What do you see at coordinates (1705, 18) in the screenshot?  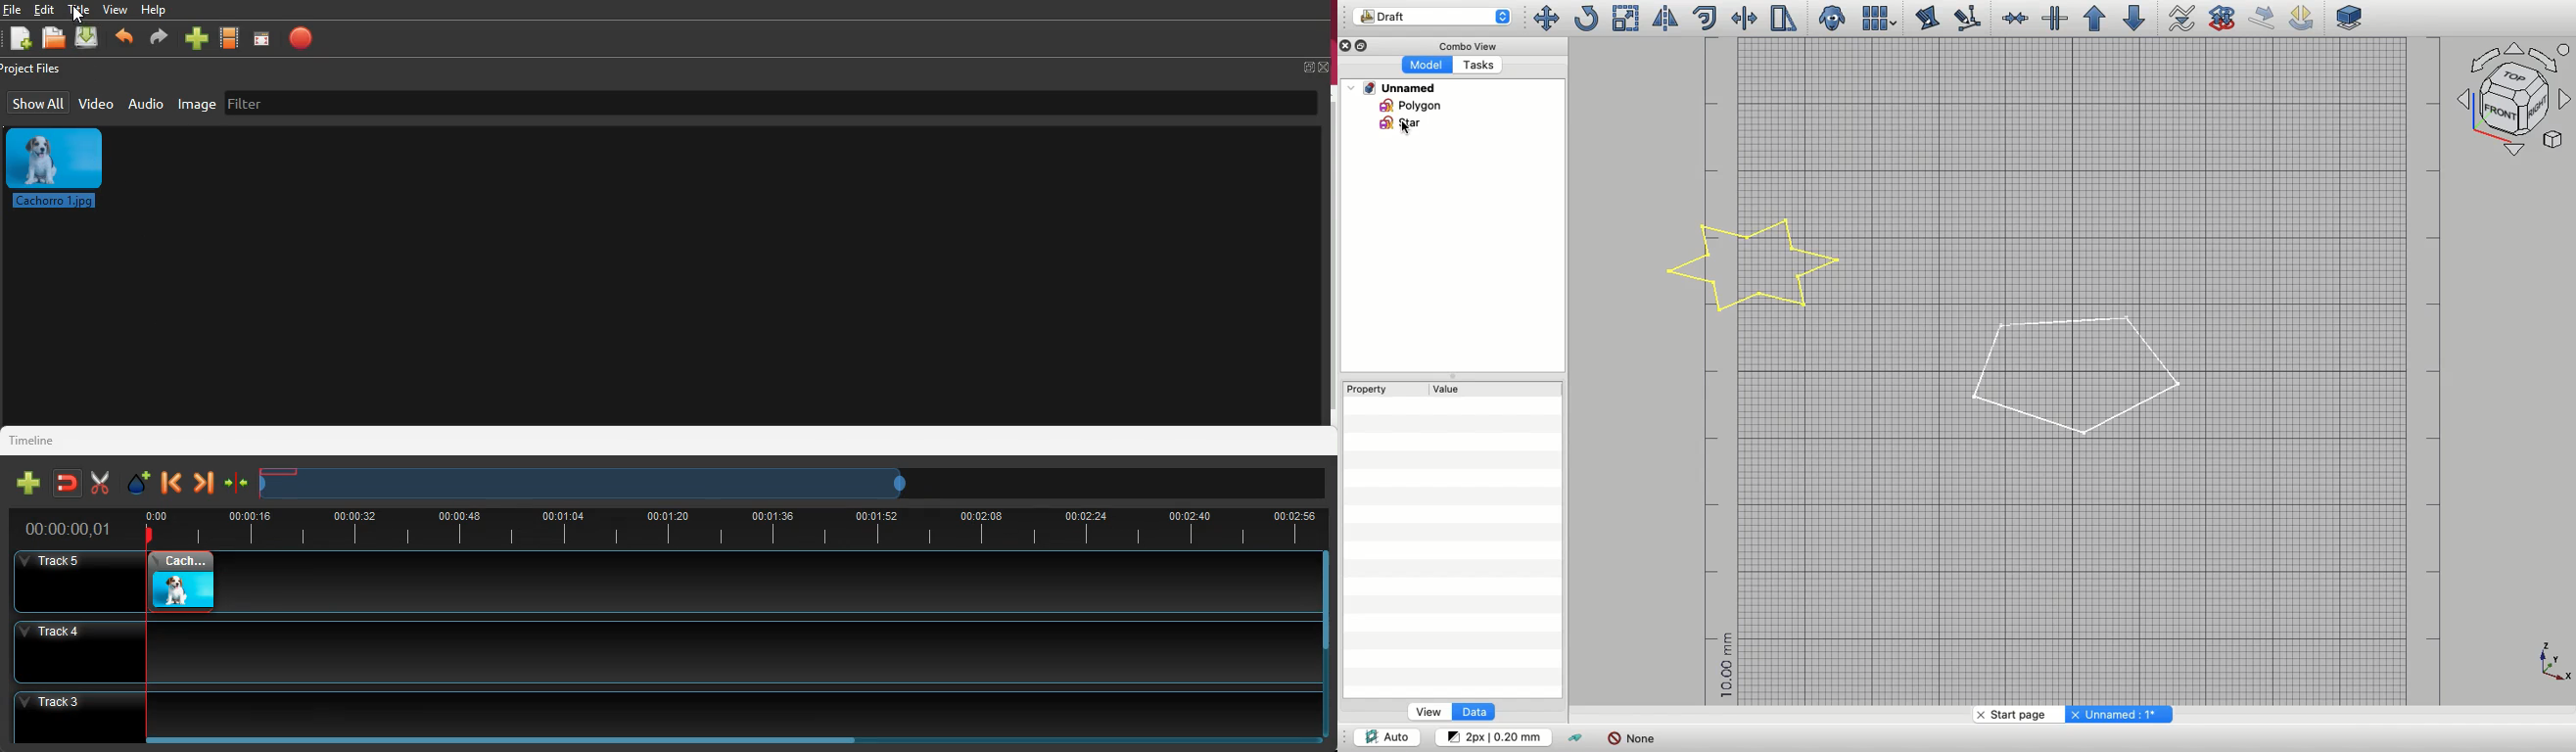 I see `Offset` at bounding box center [1705, 18].